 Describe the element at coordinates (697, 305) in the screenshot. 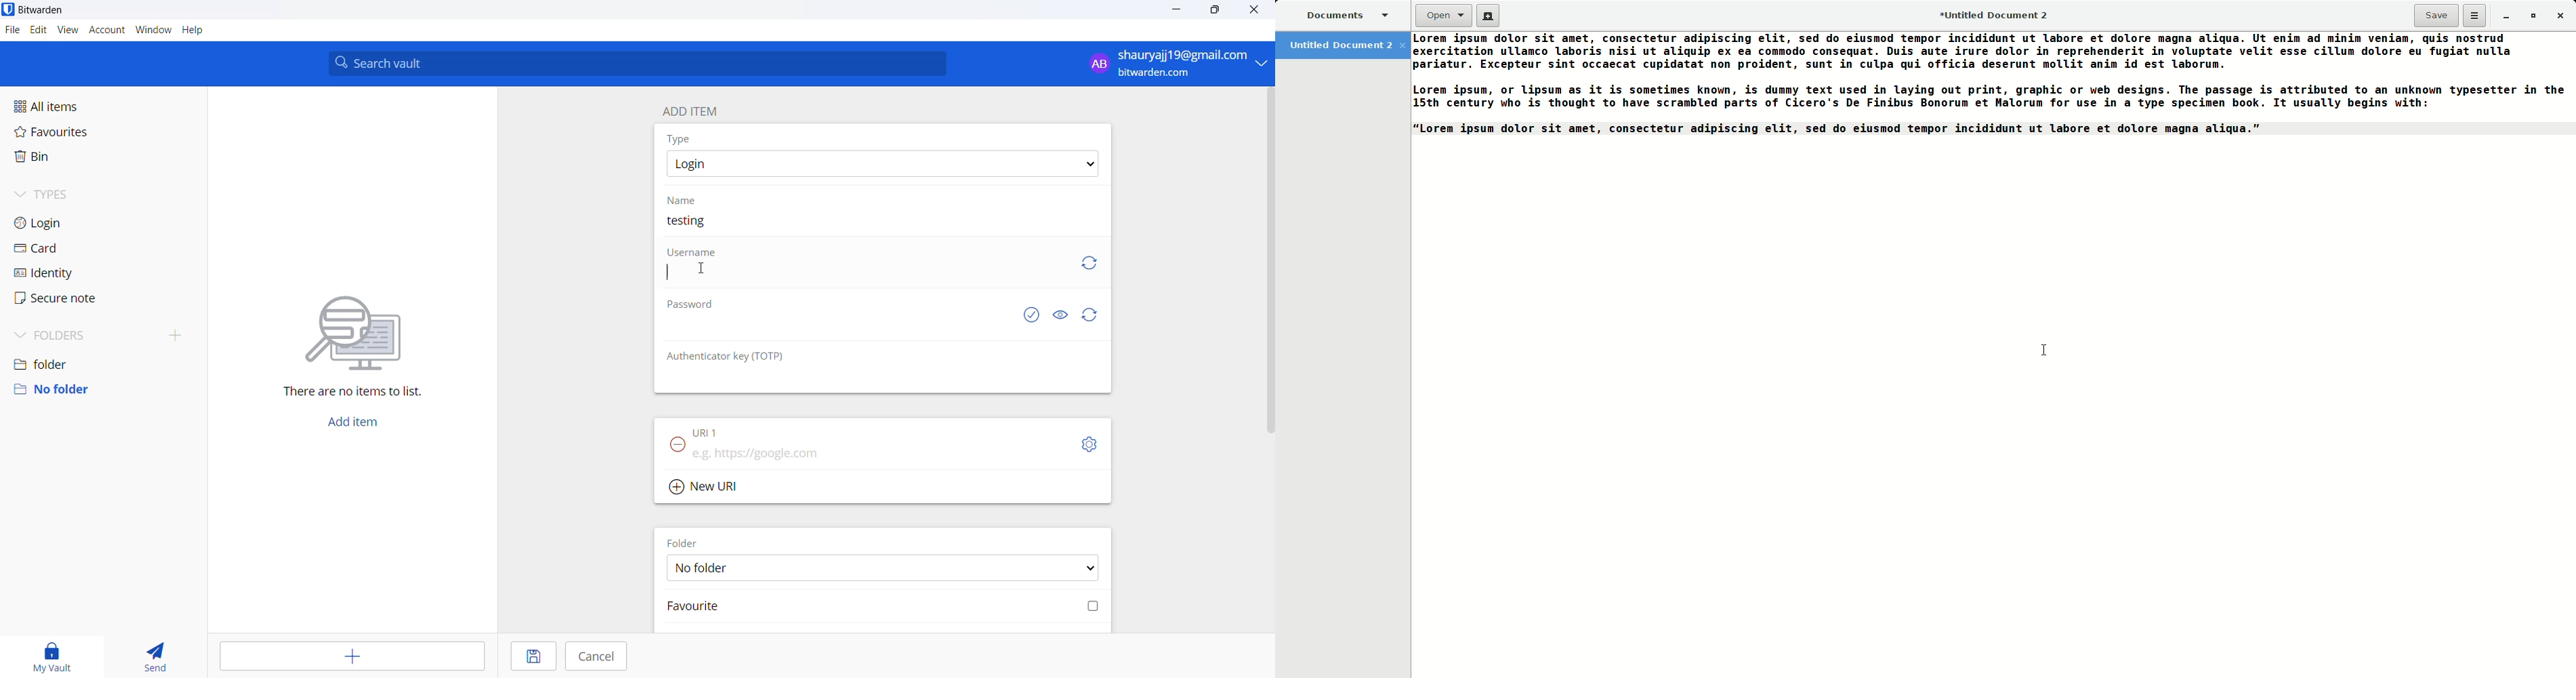

I see `password` at that location.